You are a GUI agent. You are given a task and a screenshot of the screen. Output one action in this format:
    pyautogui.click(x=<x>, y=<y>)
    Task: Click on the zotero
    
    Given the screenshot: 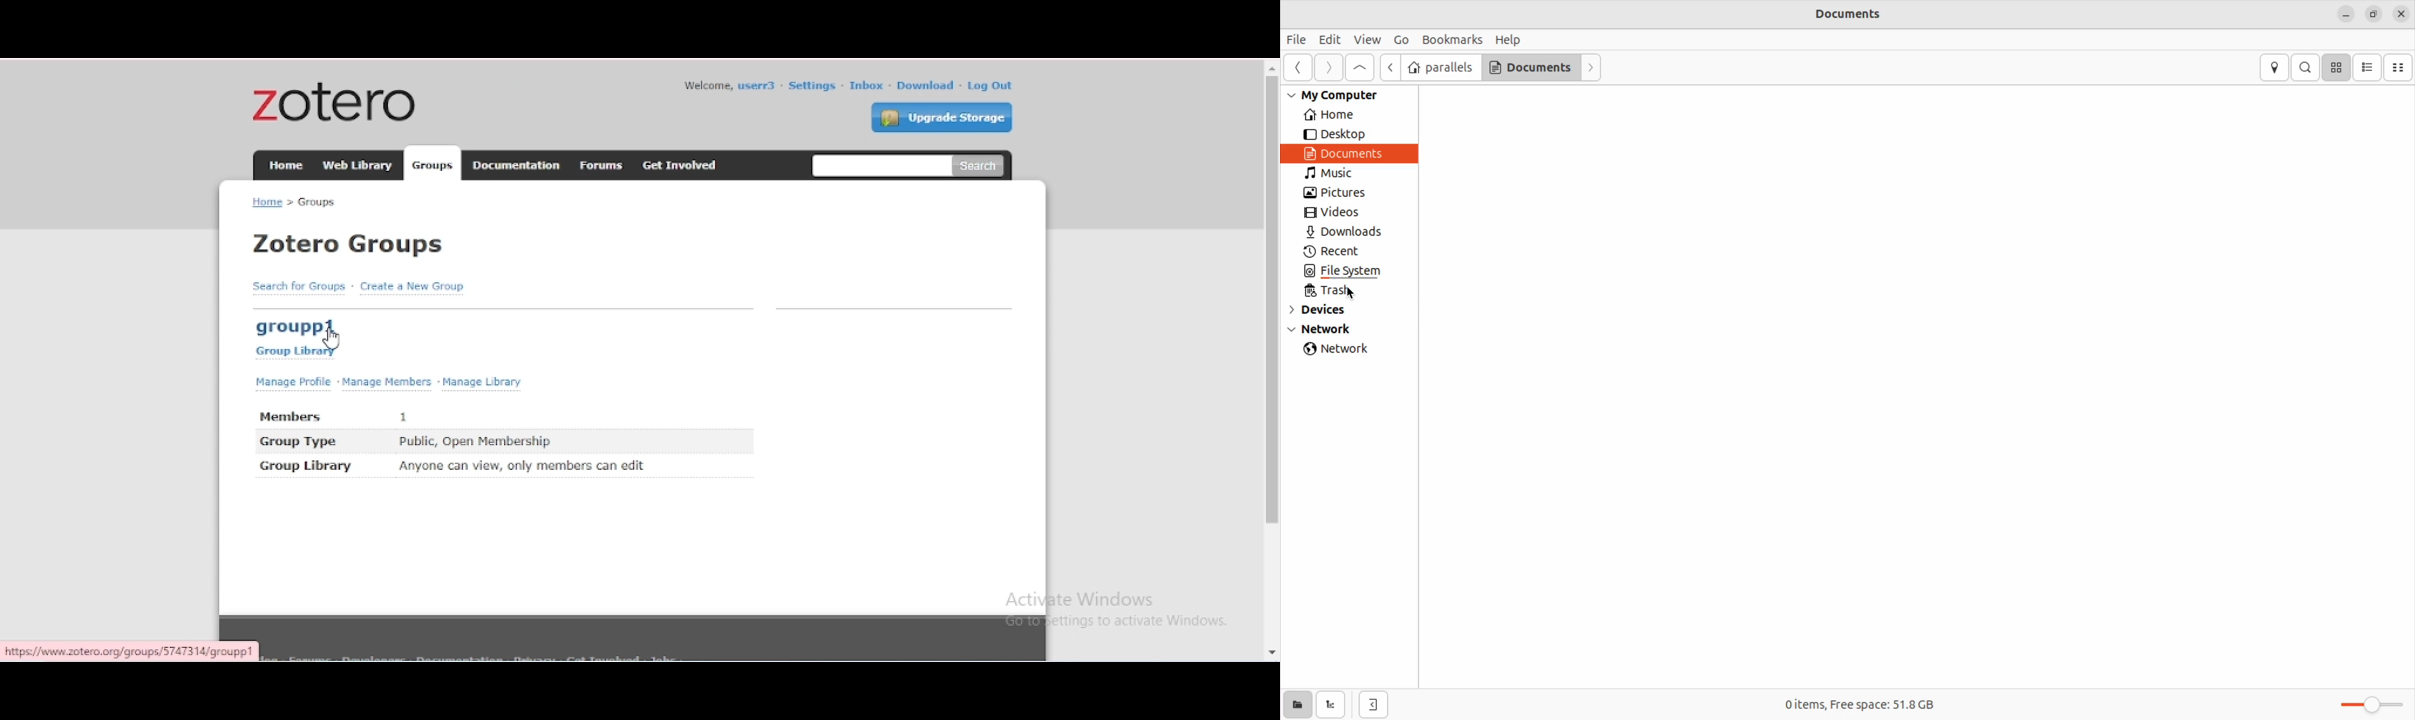 What is the action you would take?
    pyautogui.click(x=335, y=101)
    